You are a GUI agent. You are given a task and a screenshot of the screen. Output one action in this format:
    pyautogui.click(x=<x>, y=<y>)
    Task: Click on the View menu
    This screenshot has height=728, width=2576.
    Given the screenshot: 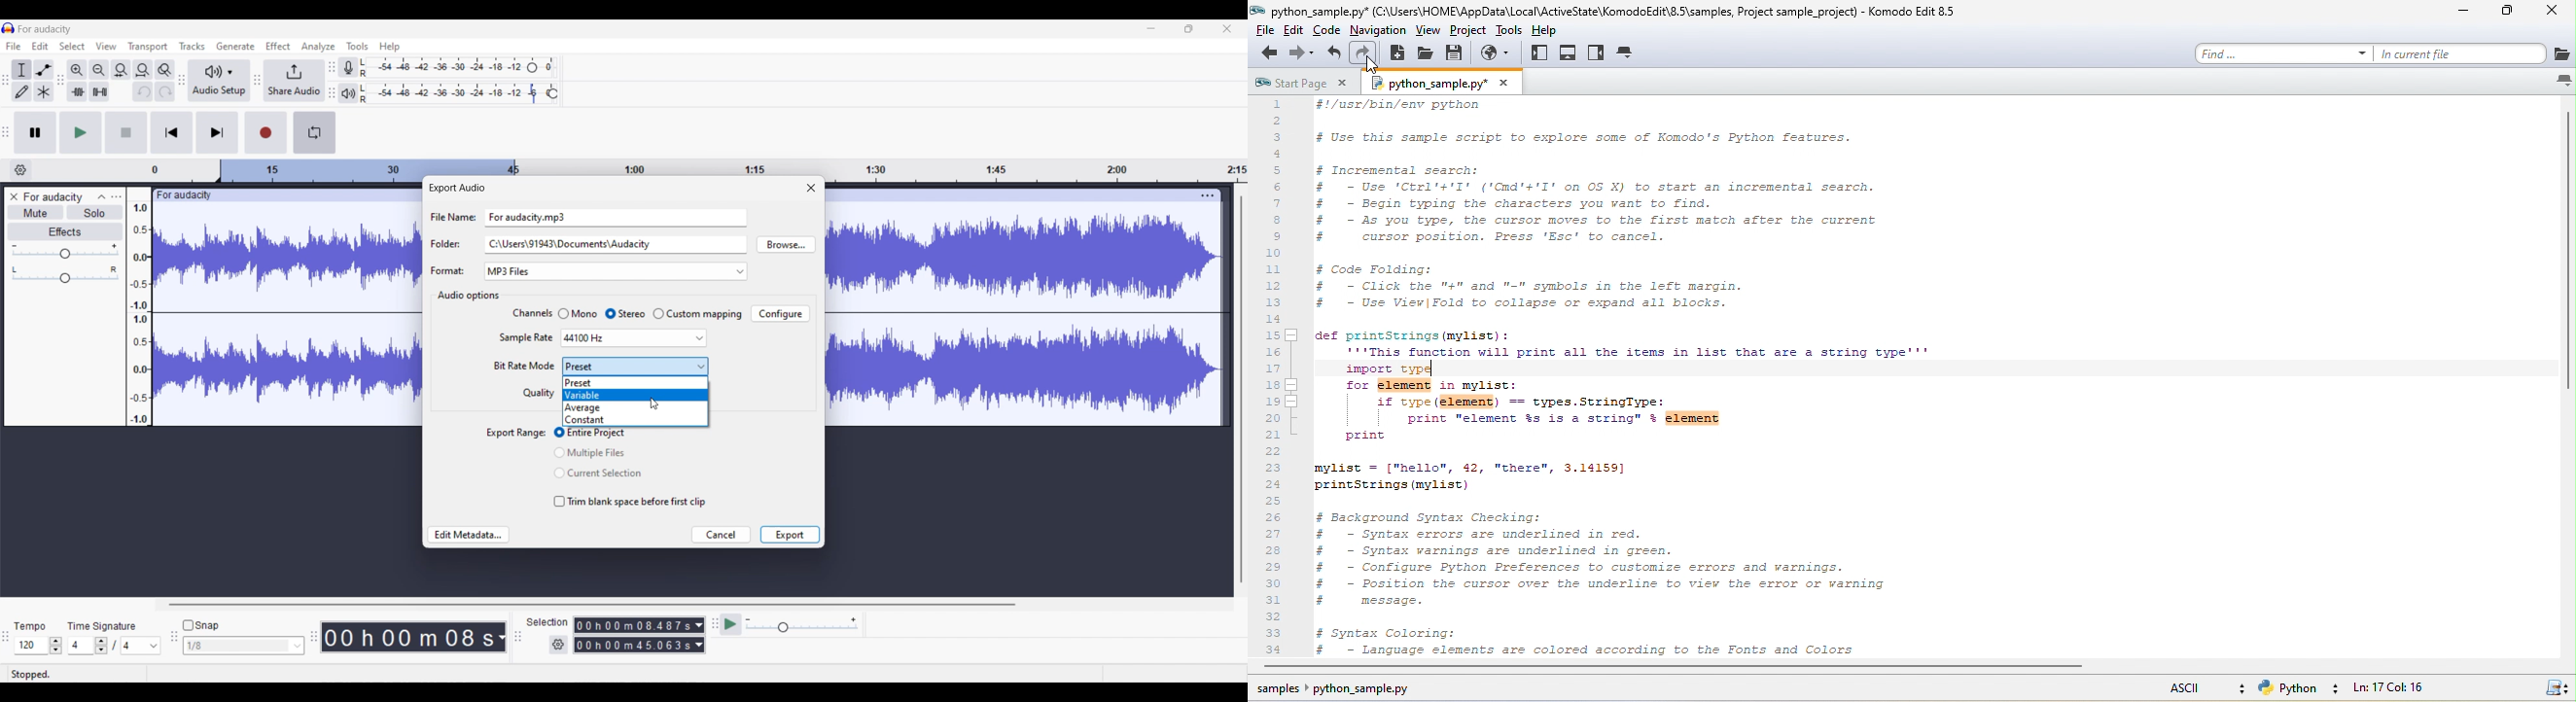 What is the action you would take?
    pyautogui.click(x=107, y=46)
    